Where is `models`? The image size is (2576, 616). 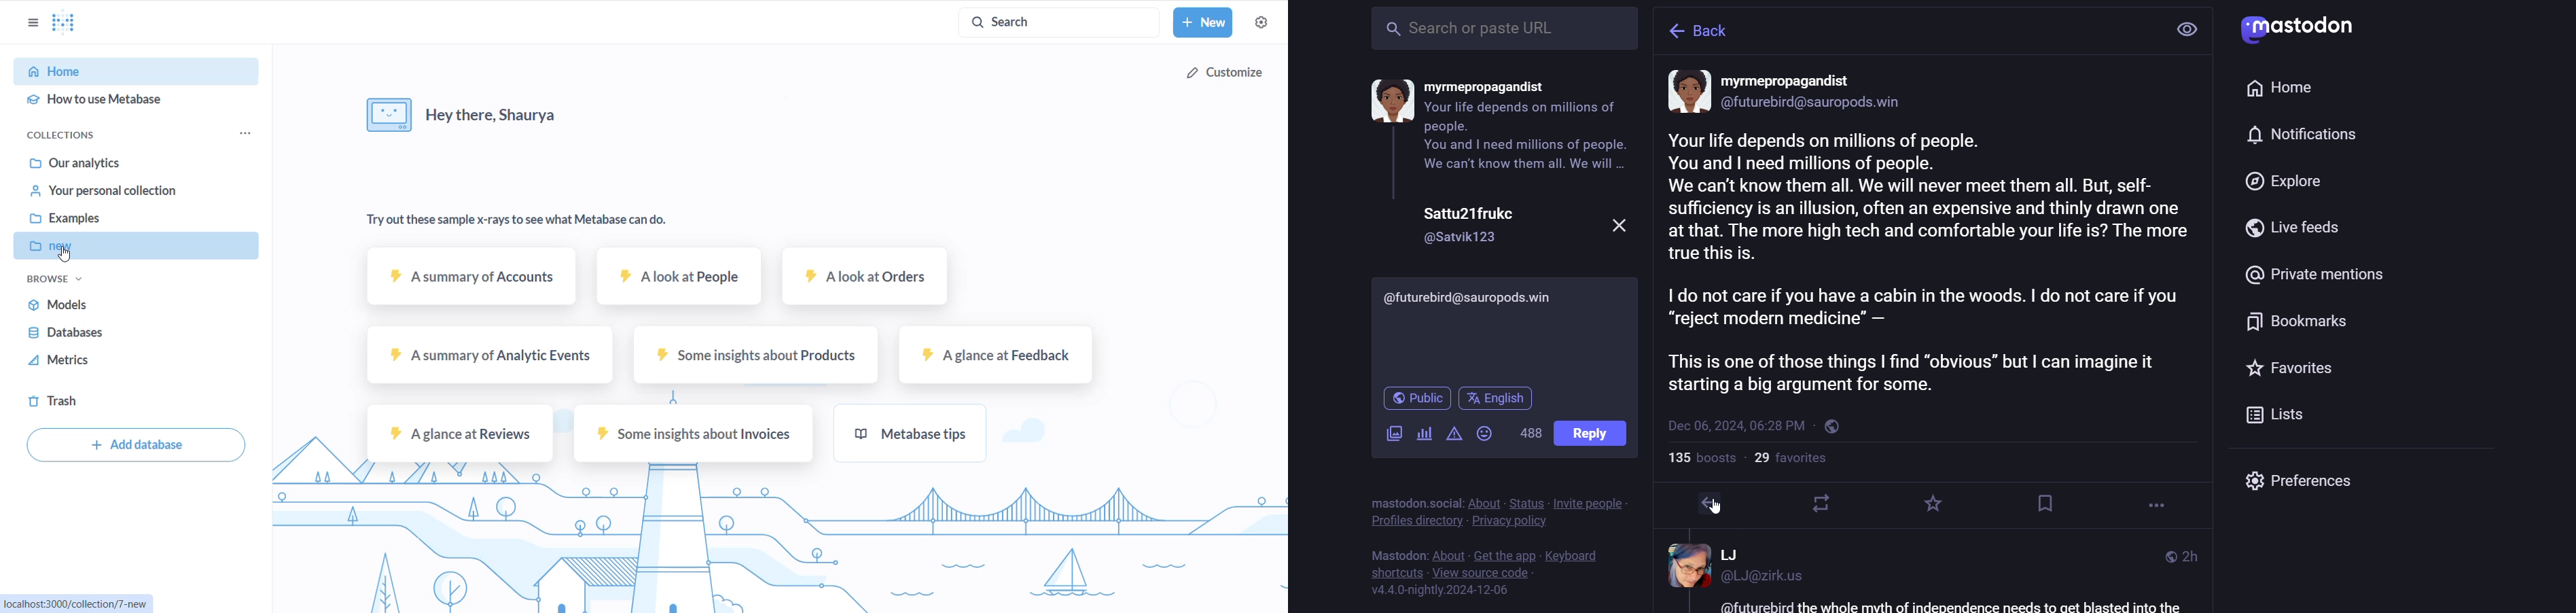 models is located at coordinates (111, 304).